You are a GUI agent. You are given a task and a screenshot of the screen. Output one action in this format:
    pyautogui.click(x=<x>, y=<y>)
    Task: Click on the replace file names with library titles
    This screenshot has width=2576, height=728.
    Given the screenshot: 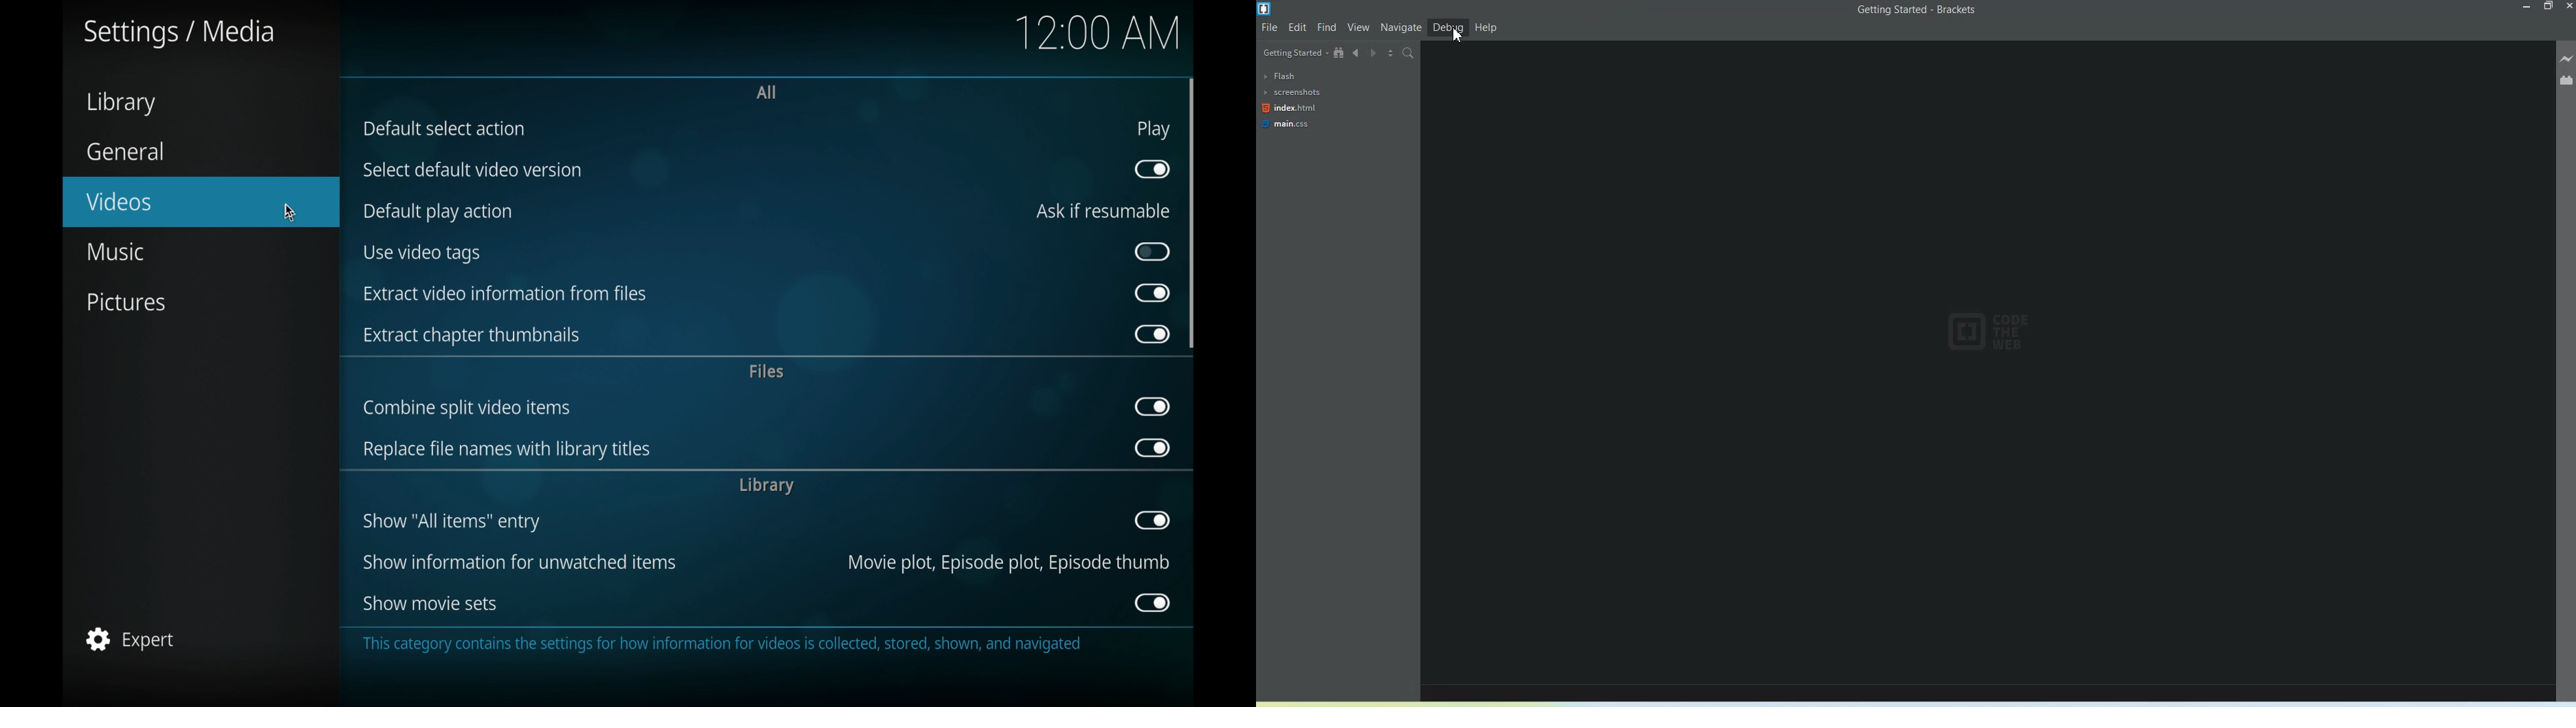 What is the action you would take?
    pyautogui.click(x=506, y=450)
    